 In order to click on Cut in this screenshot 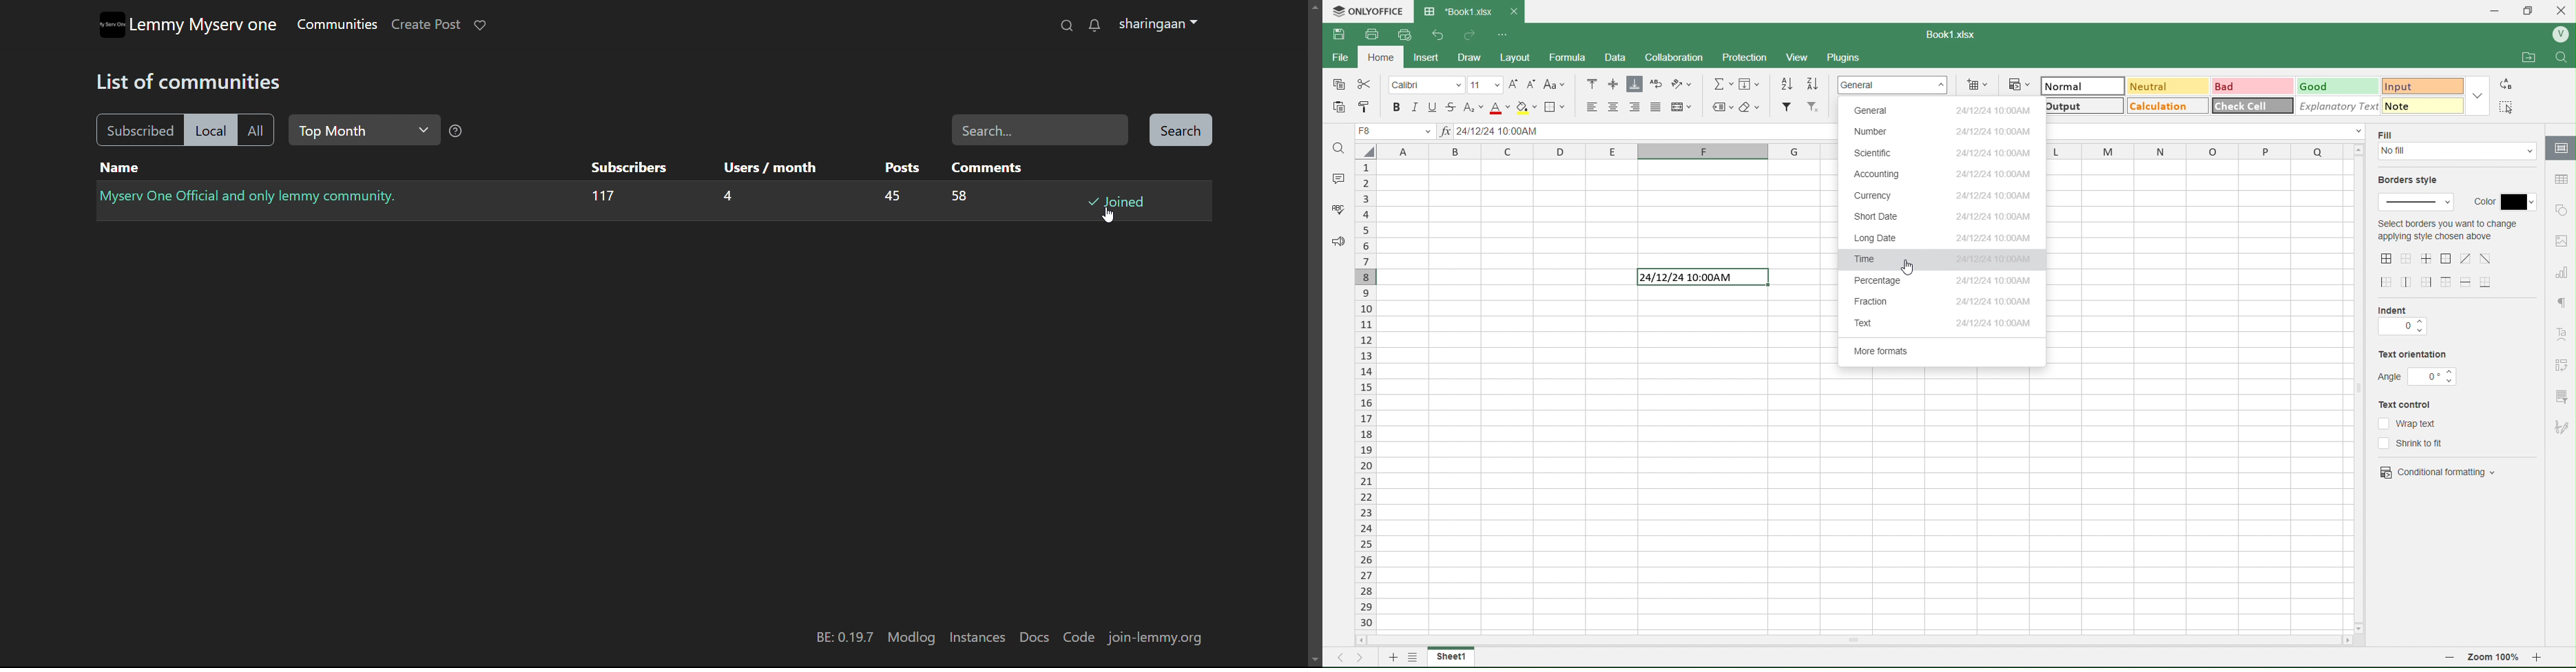, I will do `click(1366, 85)`.